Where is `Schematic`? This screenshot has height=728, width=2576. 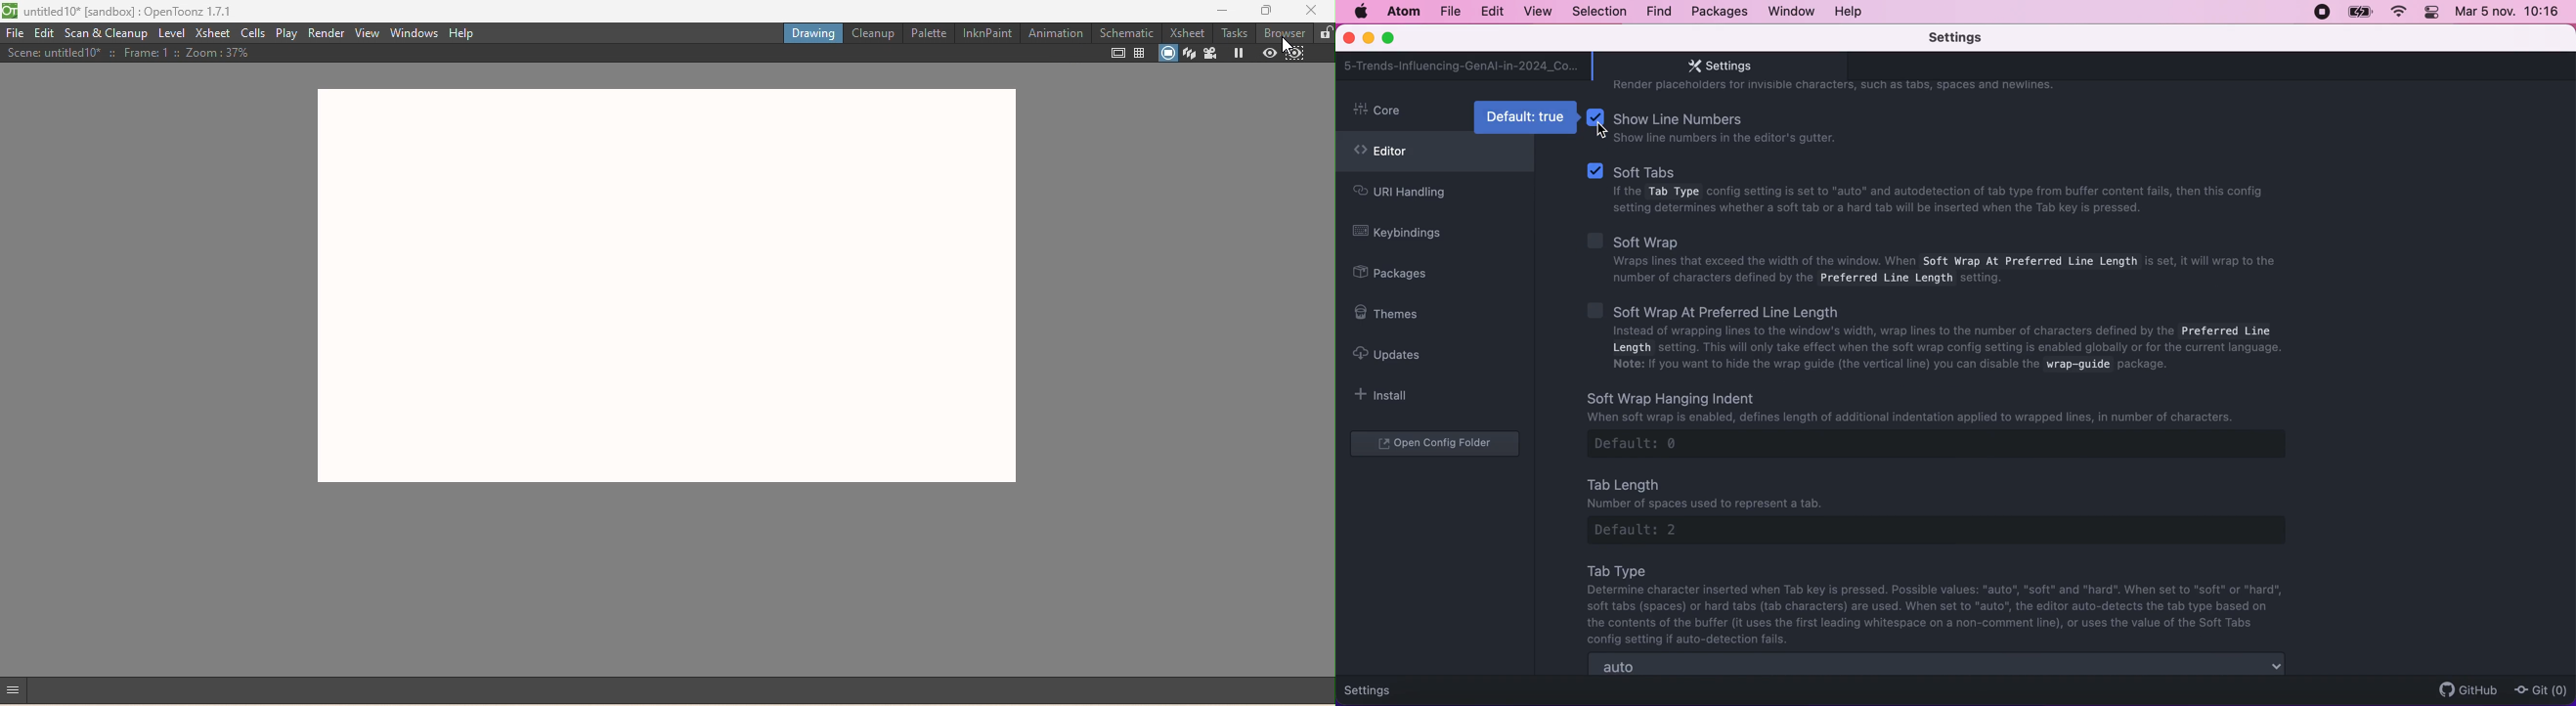
Schematic is located at coordinates (1127, 33).